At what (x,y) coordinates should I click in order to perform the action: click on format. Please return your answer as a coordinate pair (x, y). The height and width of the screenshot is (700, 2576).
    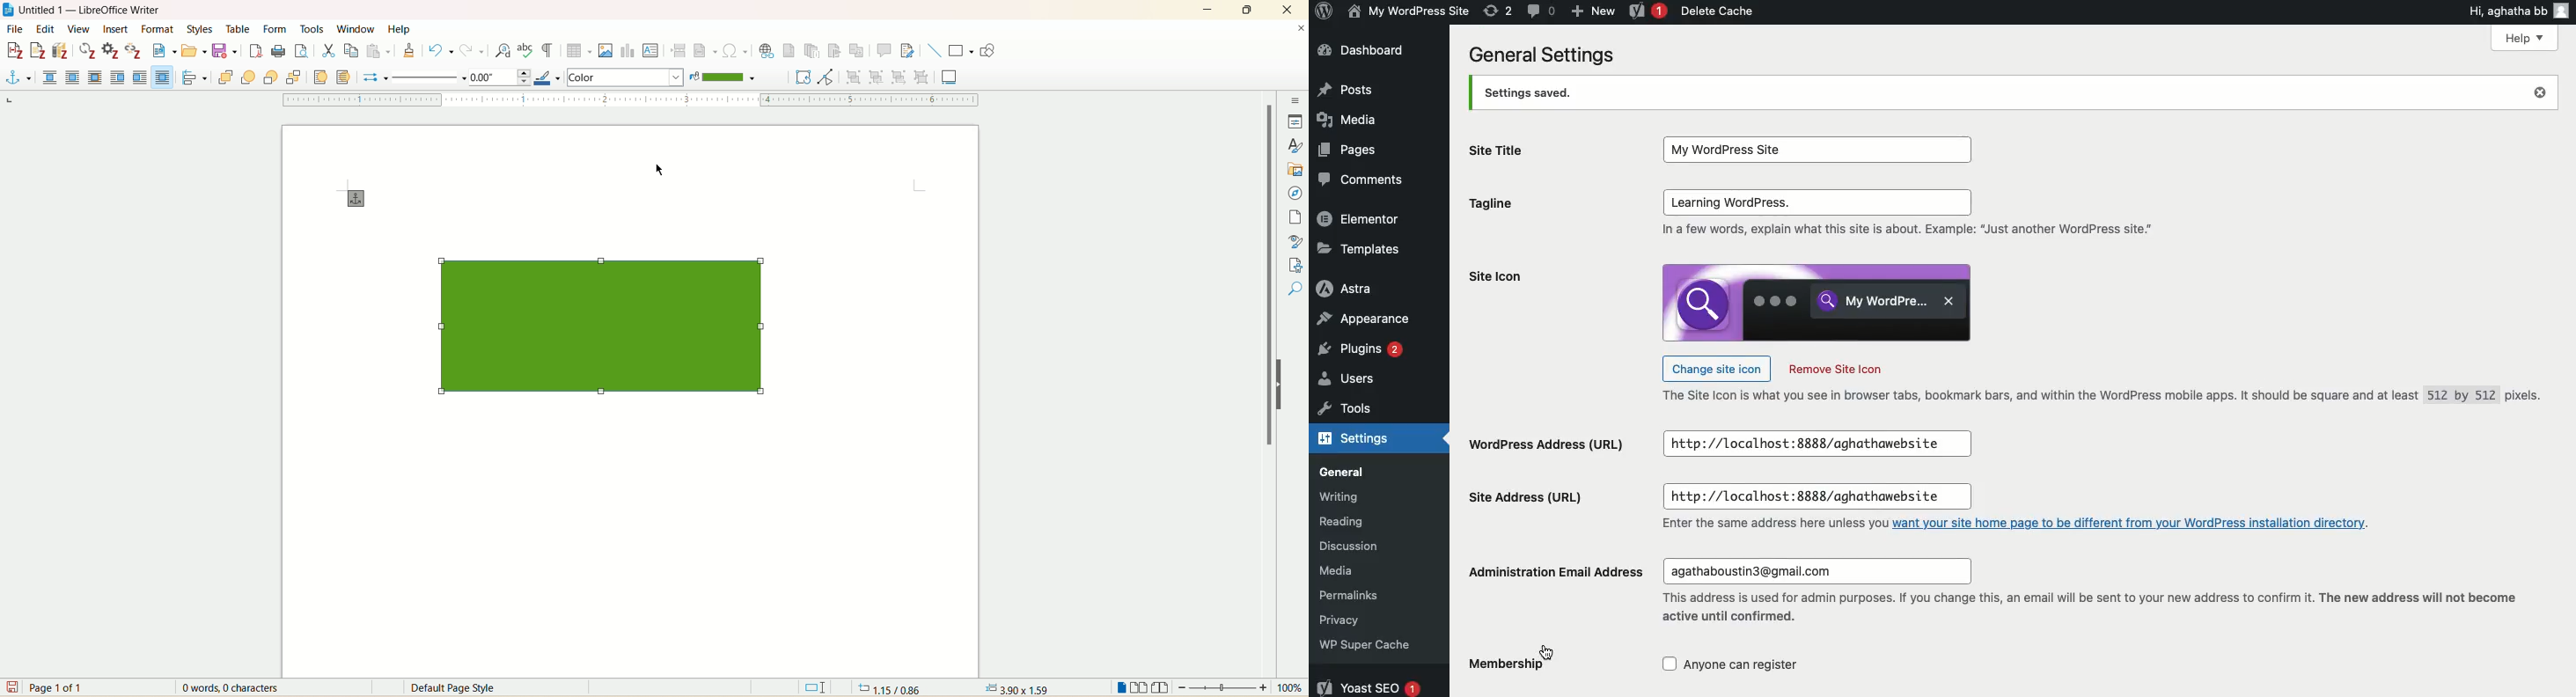
    Looking at the image, I should click on (158, 29).